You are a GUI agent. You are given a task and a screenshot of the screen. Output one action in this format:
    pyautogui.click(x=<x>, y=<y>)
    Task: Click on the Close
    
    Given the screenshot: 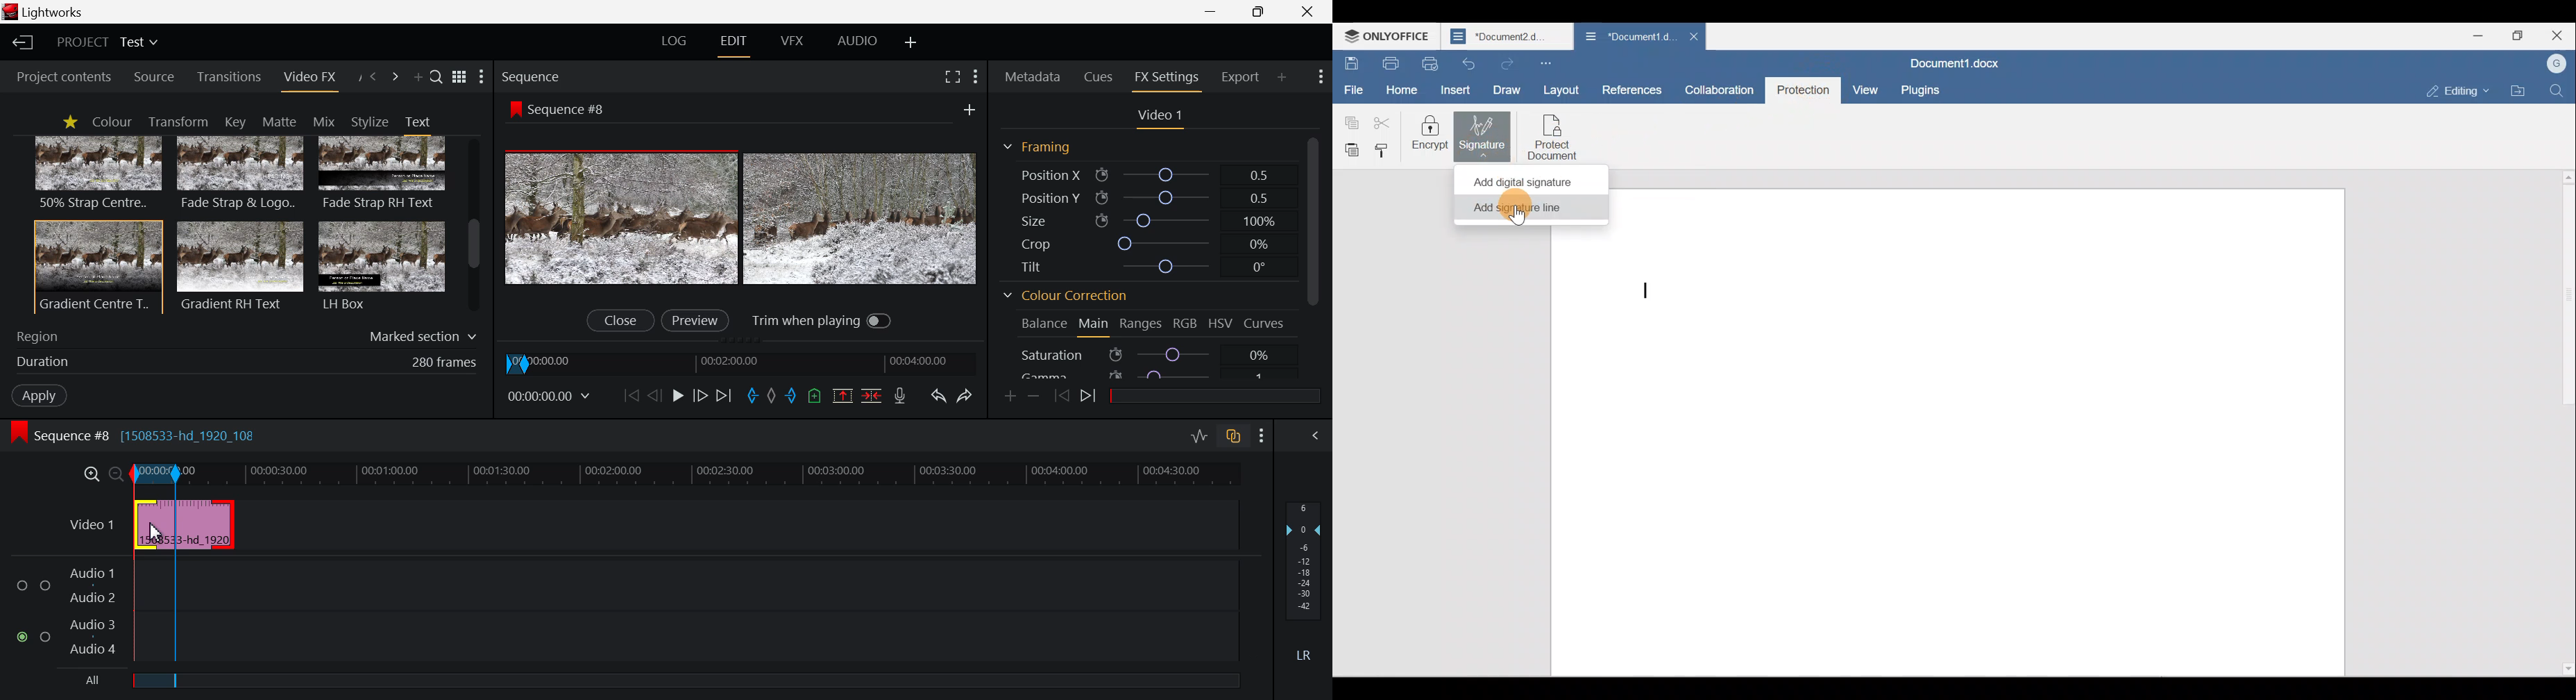 What is the action you would take?
    pyautogui.click(x=2557, y=36)
    